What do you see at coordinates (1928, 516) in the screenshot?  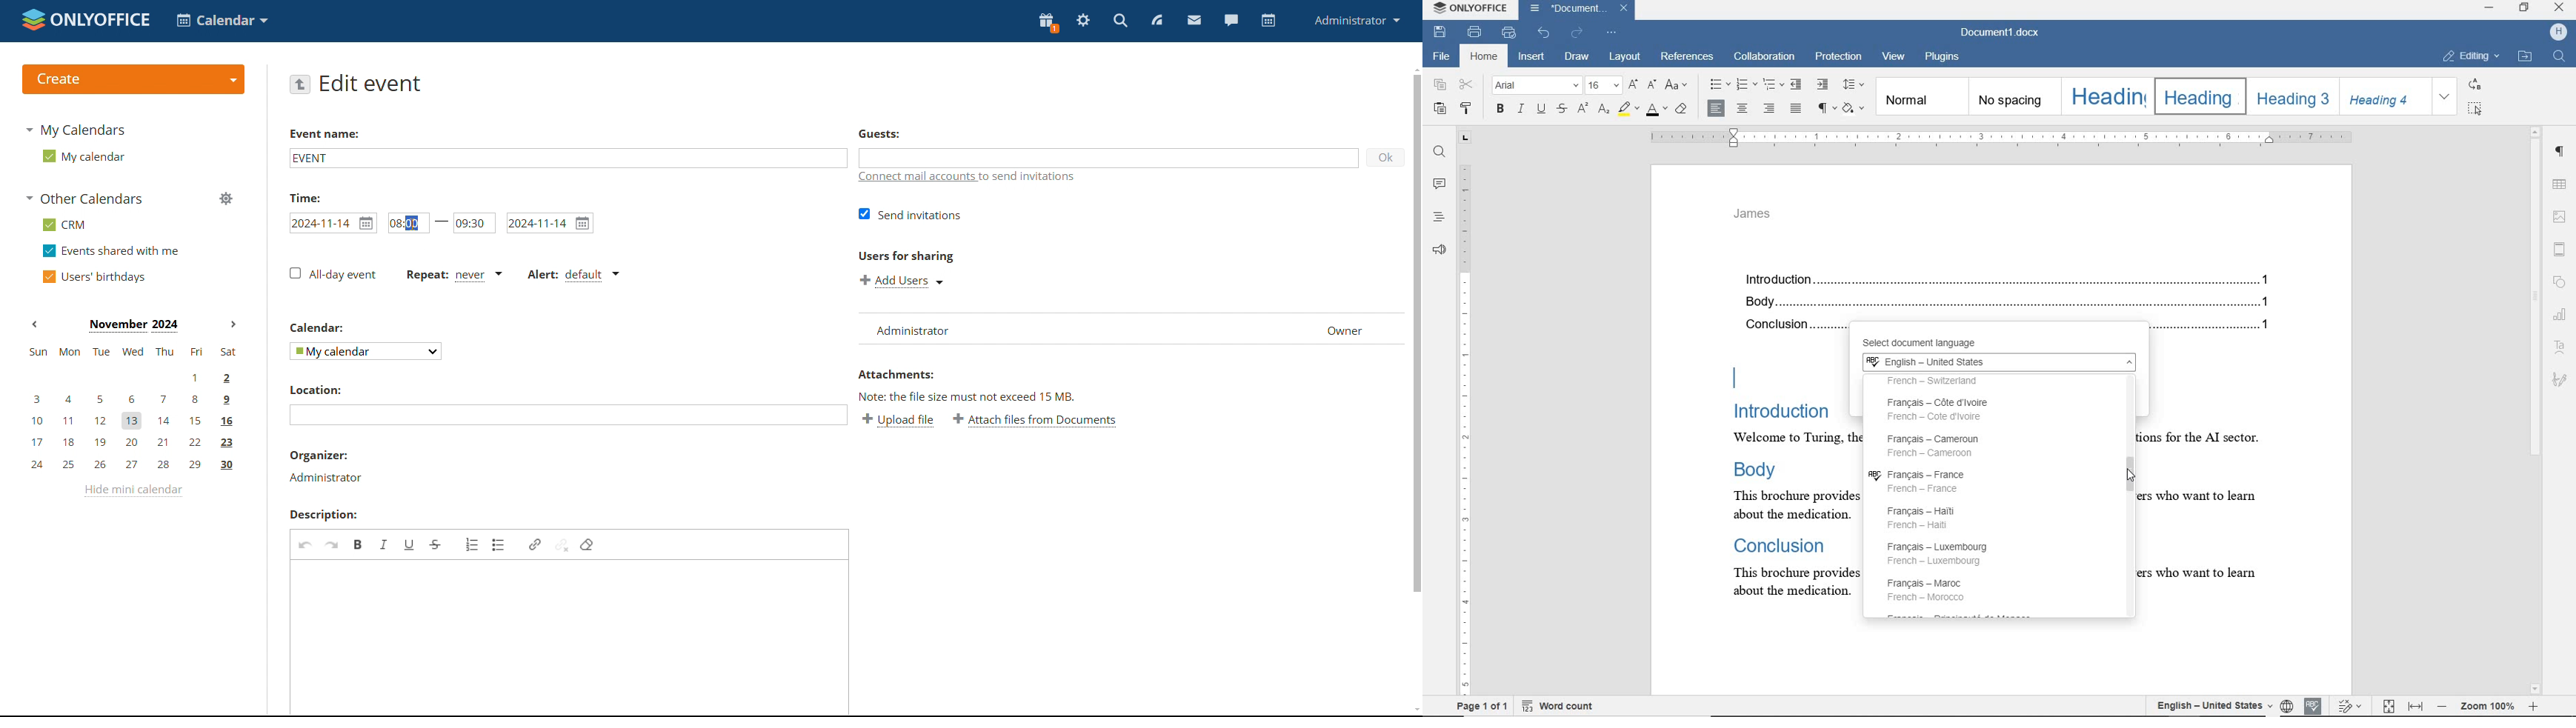 I see `François - Haiti` at bounding box center [1928, 516].